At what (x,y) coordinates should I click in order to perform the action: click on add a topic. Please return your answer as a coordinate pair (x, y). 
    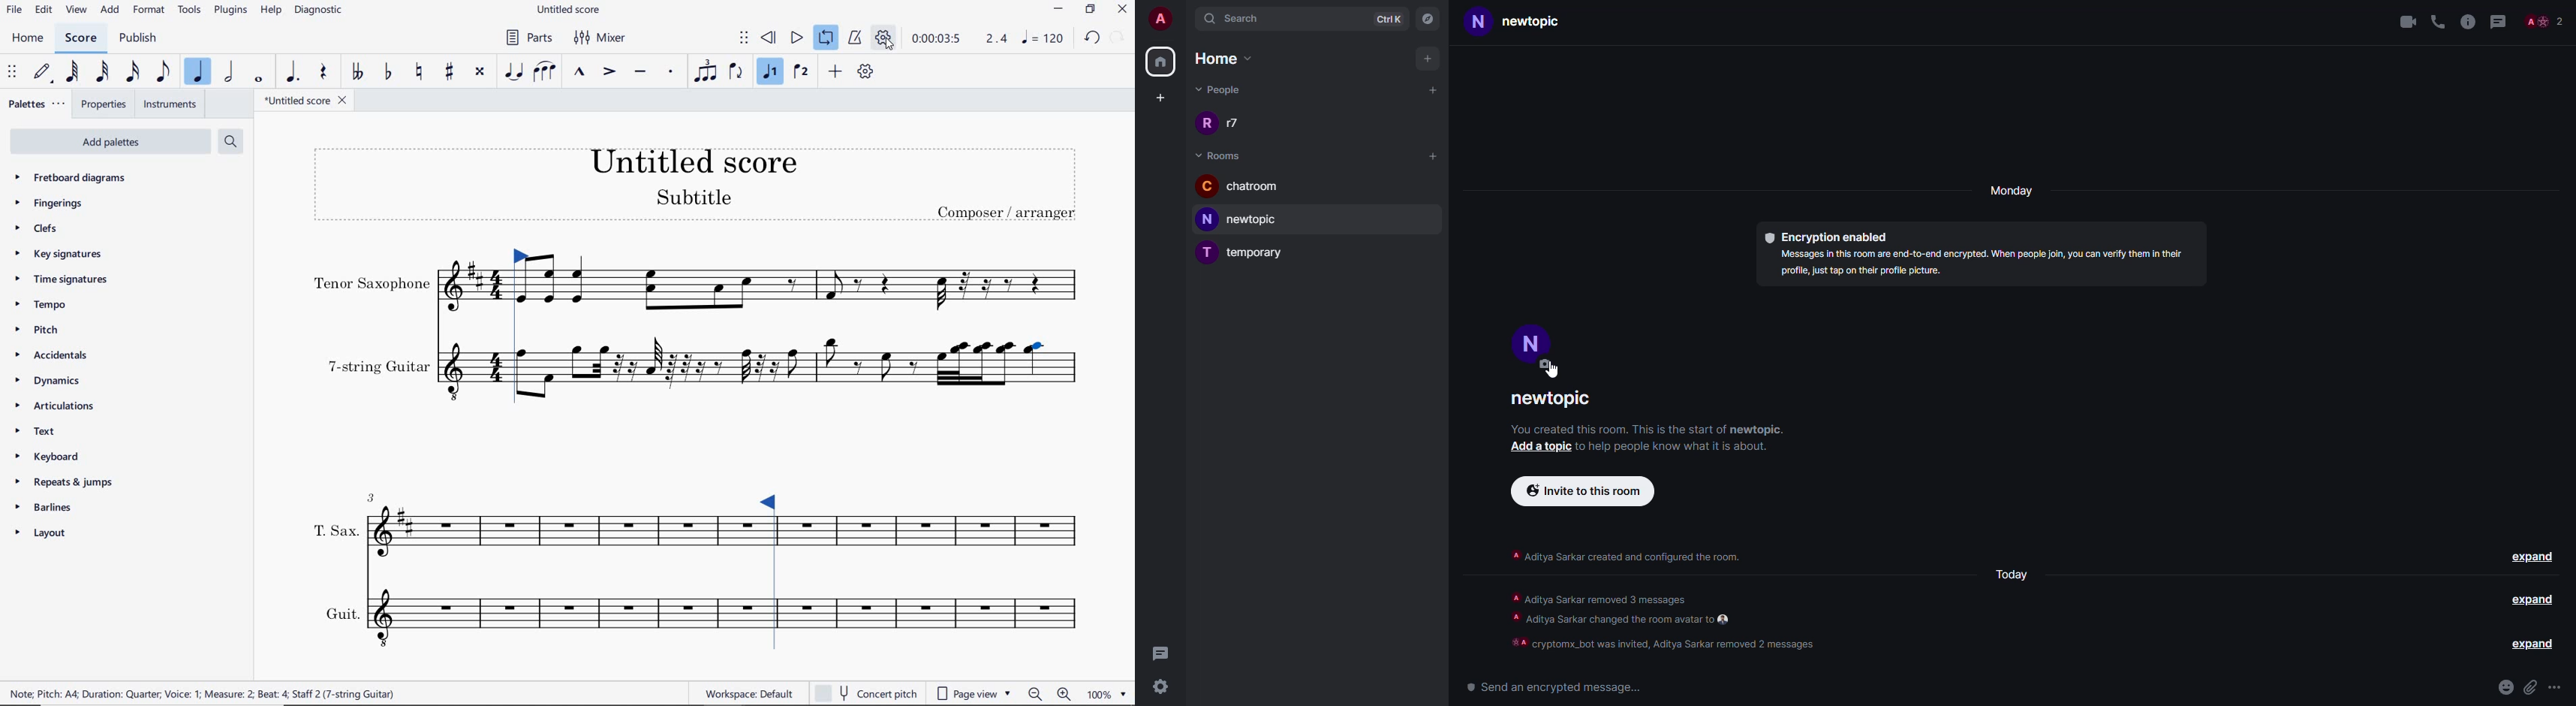
    Looking at the image, I should click on (1533, 448).